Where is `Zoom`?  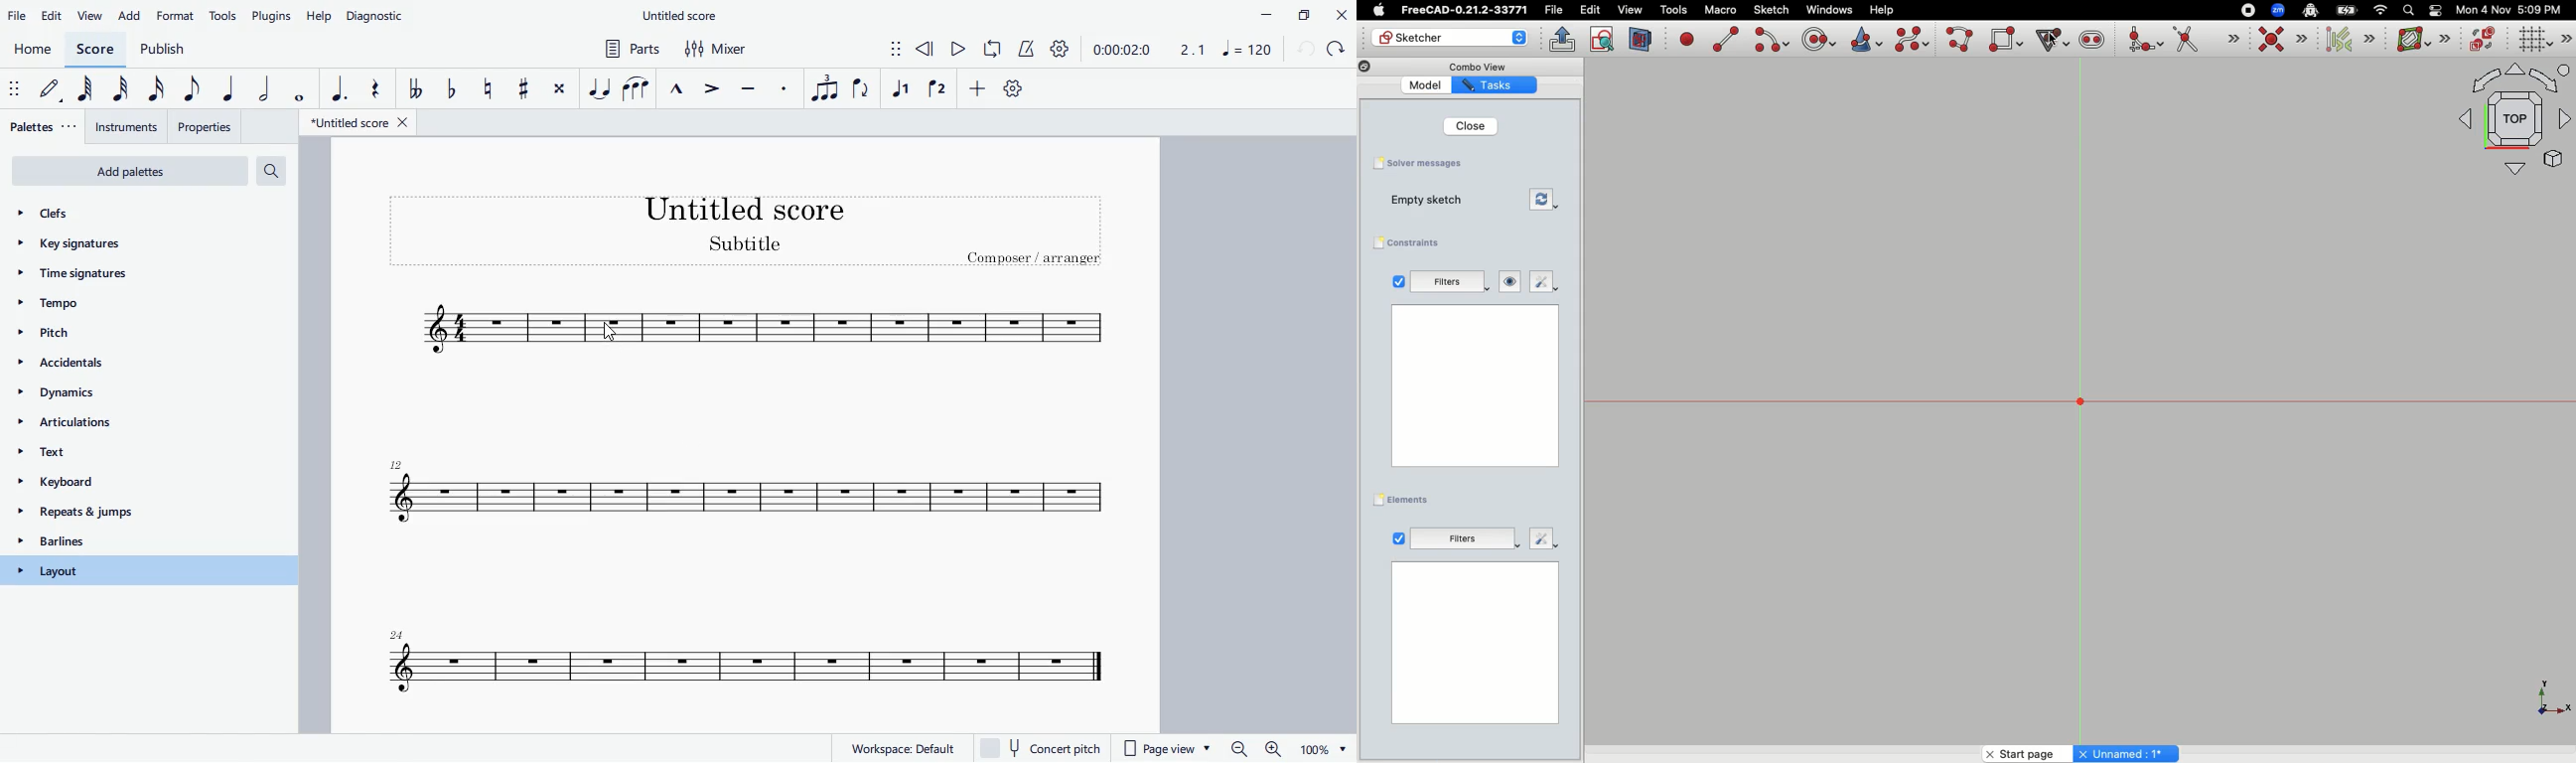 Zoom is located at coordinates (2279, 10).